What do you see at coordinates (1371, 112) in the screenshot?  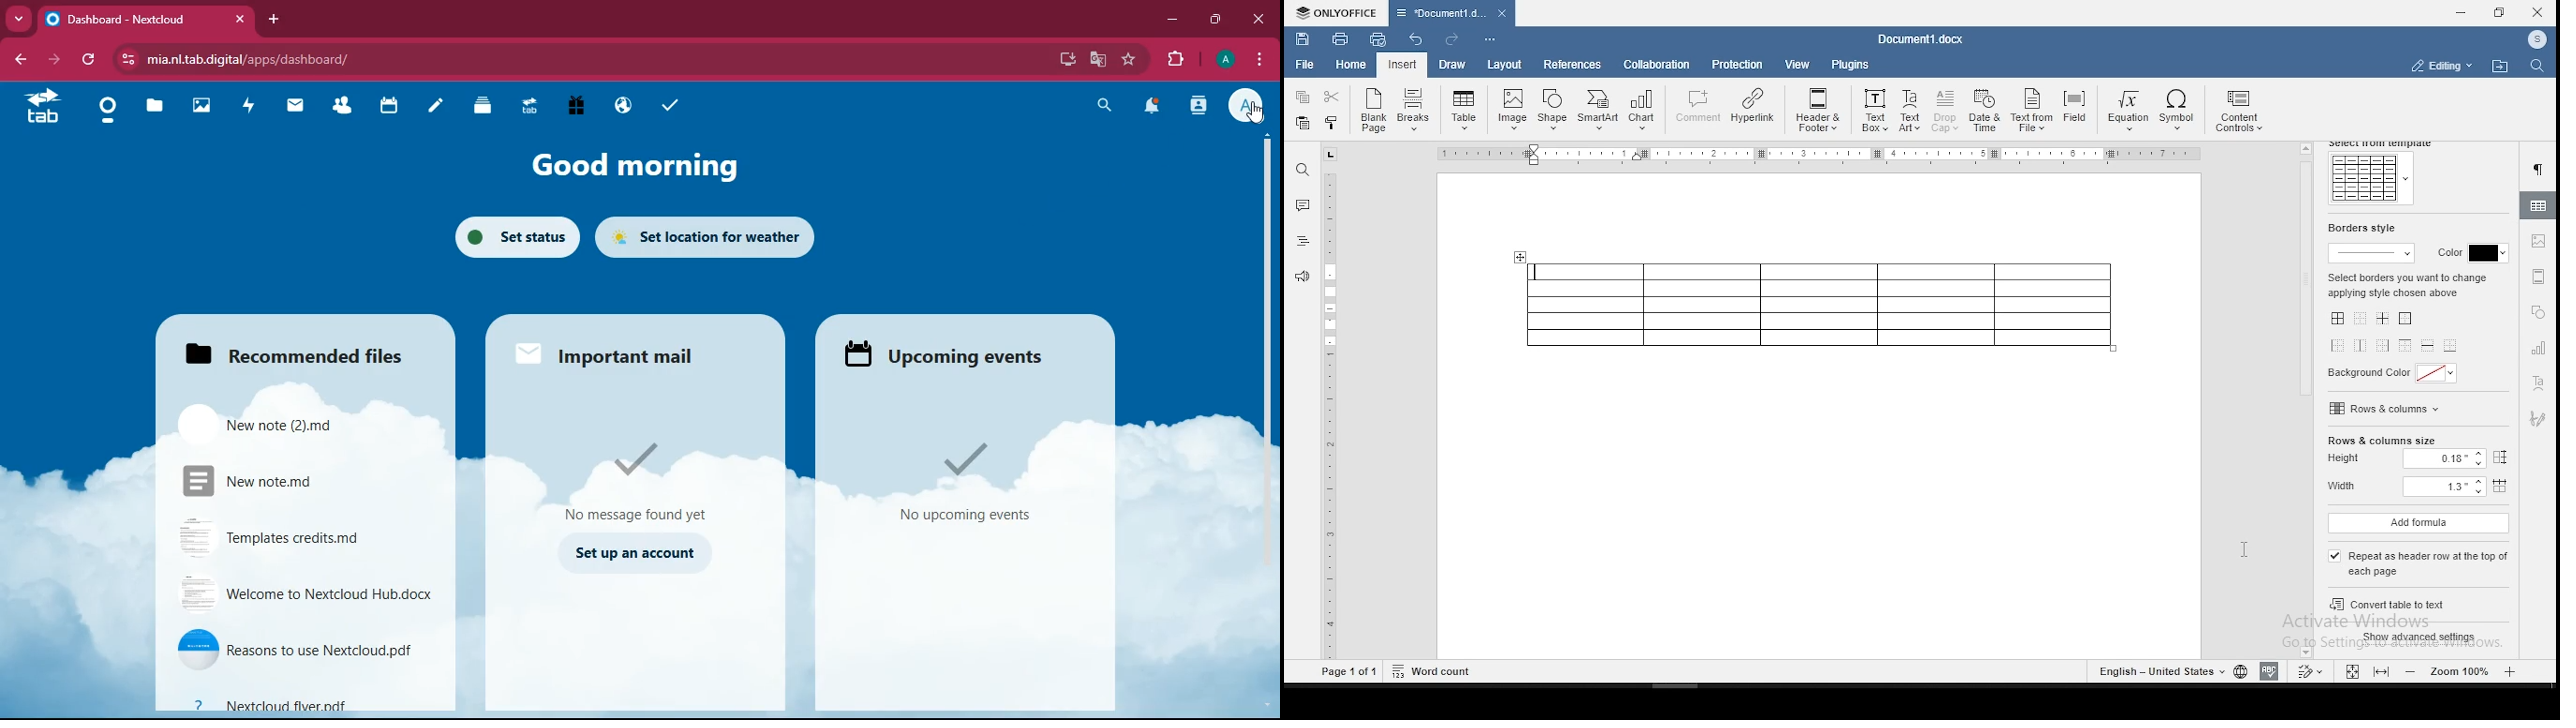 I see `blank page` at bounding box center [1371, 112].